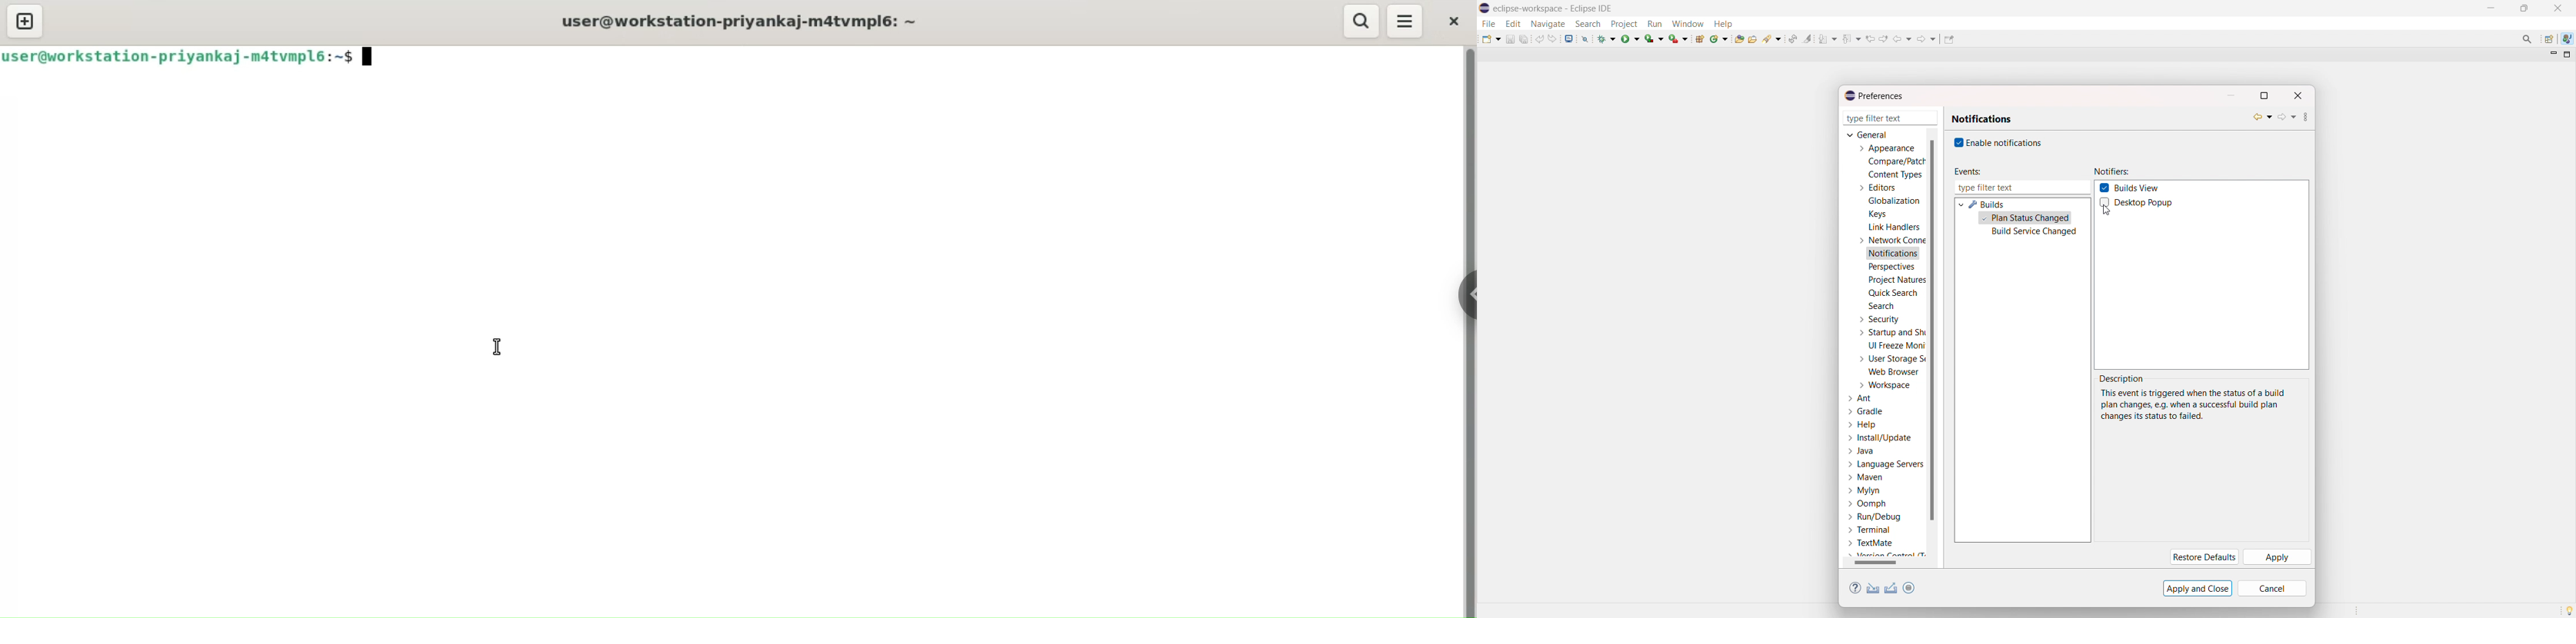 The image size is (2576, 644). What do you see at coordinates (1754, 38) in the screenshot?
I see `open task` at bounding box center [1754, 38].